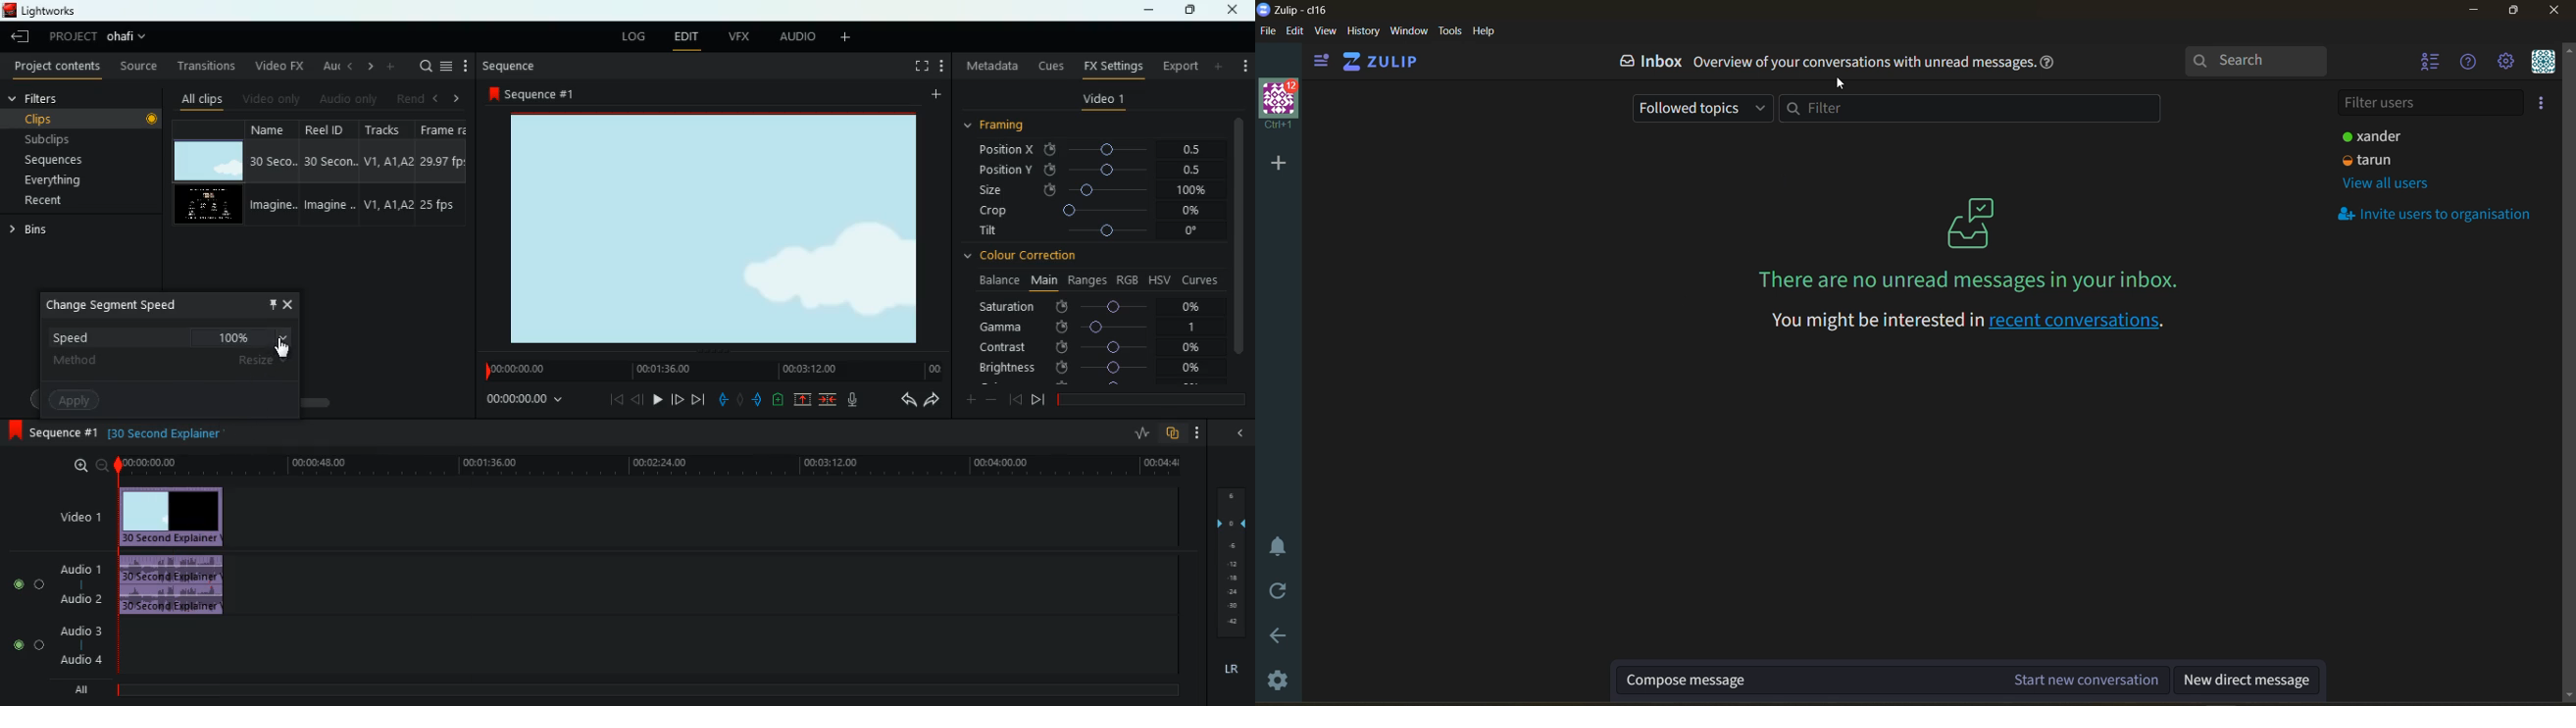 This screenshot has height=728, width=2576. I want to click on search, so click(422, 67).